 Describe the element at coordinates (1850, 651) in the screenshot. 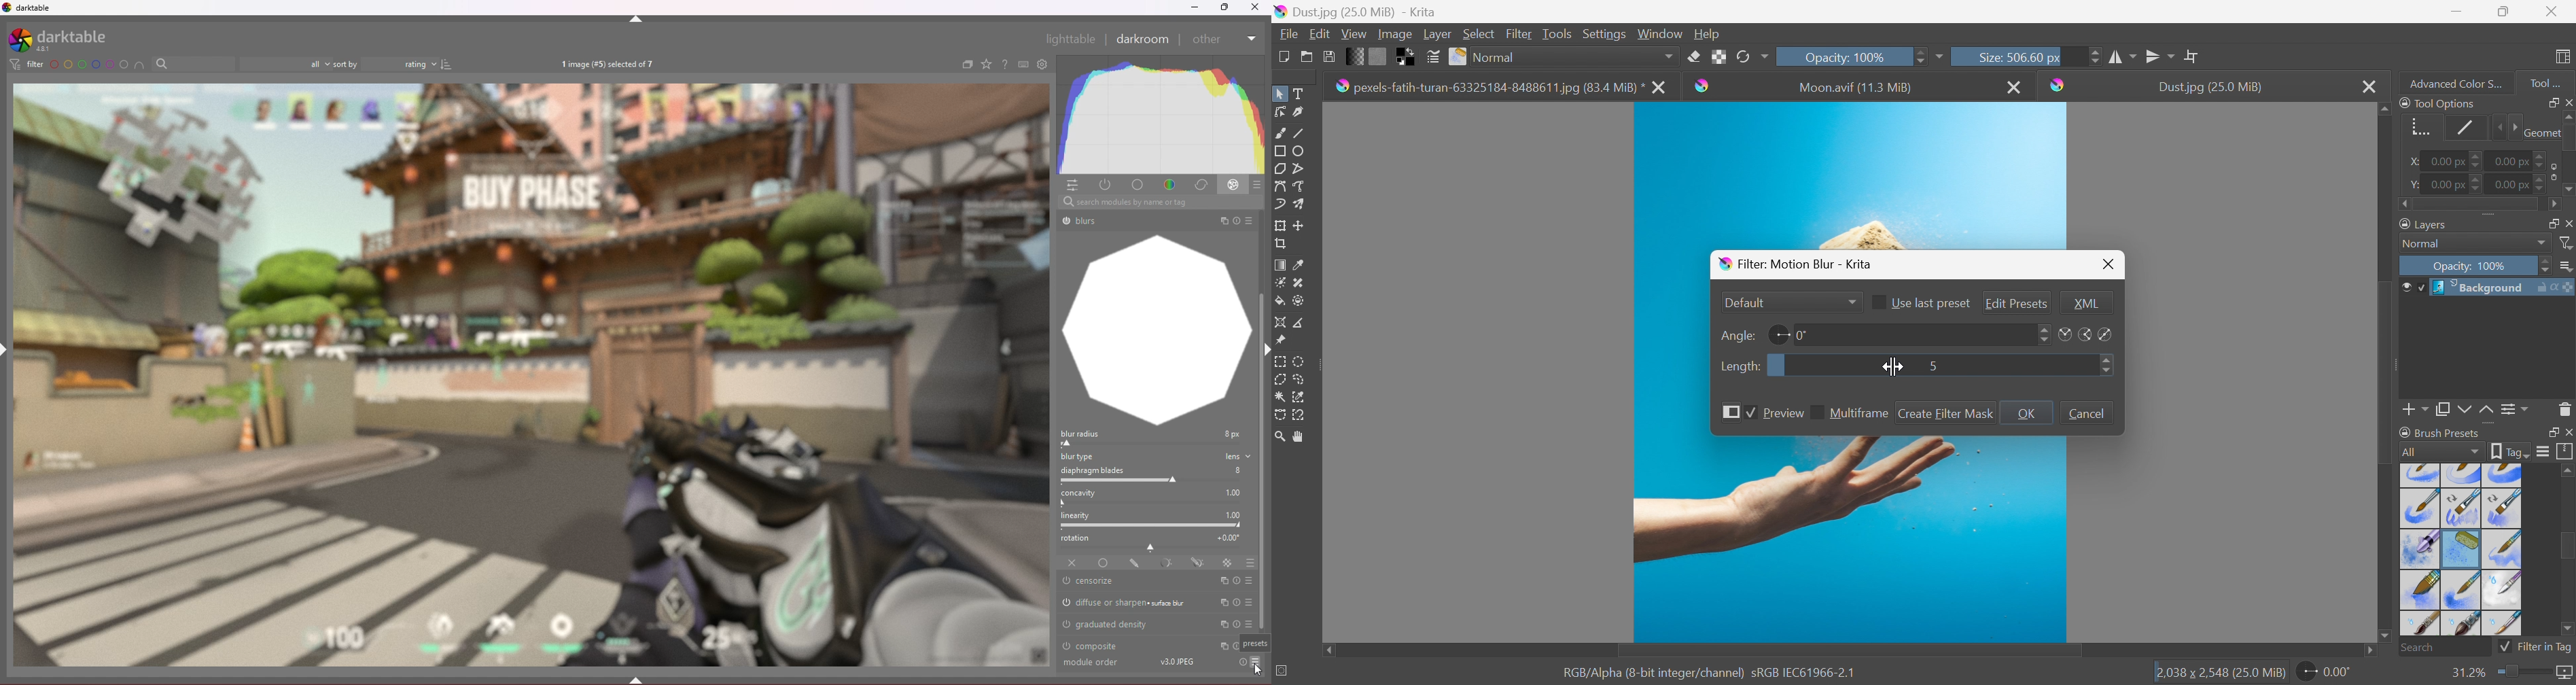

I see `Scroll Bar` at that location.